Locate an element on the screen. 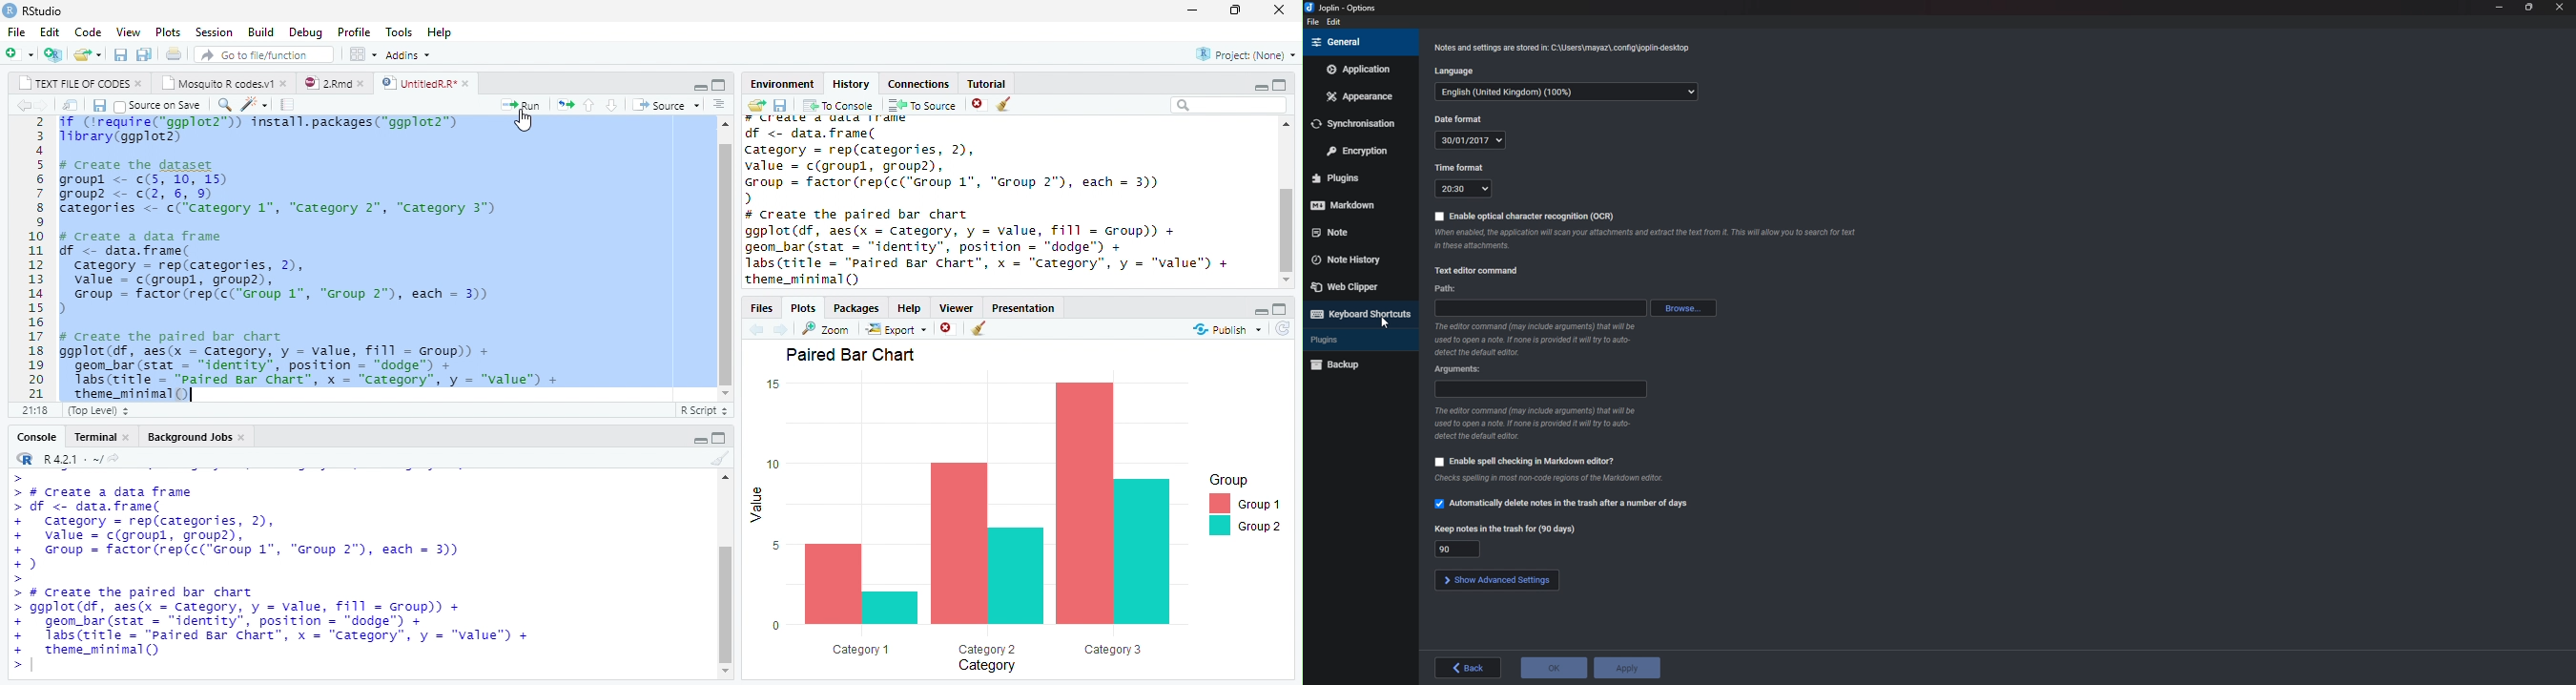  note is located at coordinates (1353, 231).